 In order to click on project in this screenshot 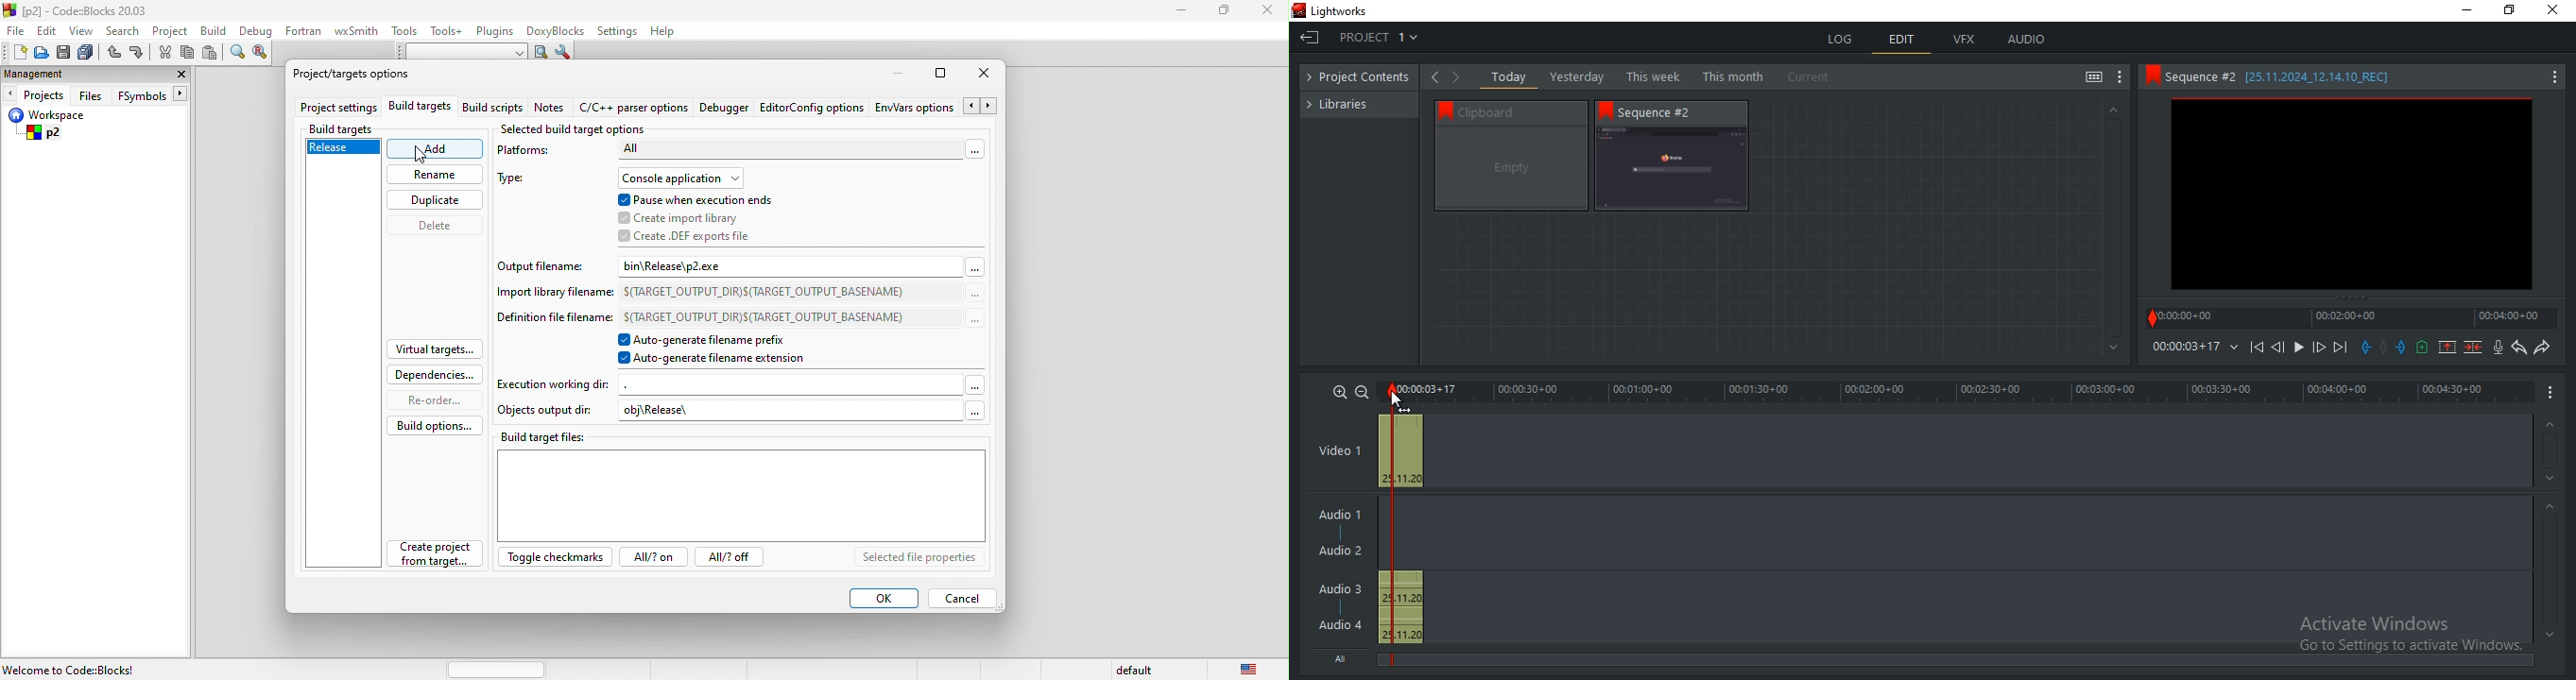, I will do `click(1363, 78)`.